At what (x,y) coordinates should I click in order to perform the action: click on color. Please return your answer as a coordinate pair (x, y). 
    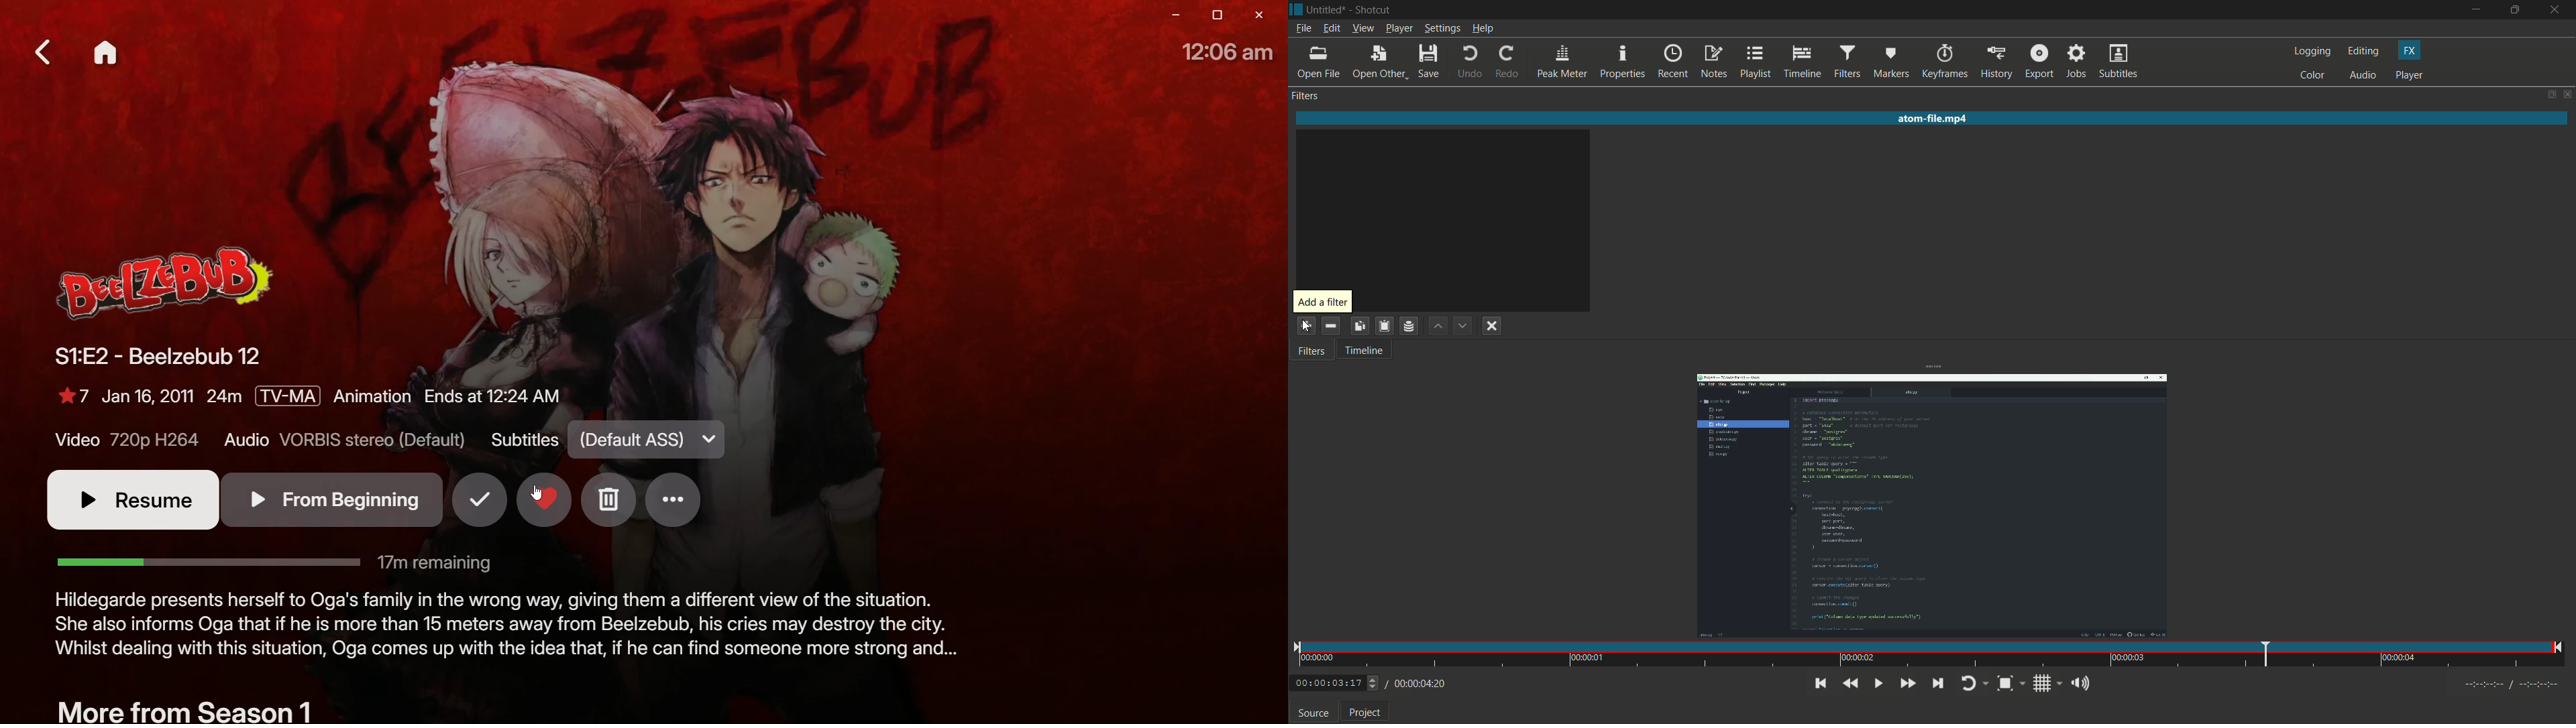
    Looking at the image, I should click on (2315, 76).